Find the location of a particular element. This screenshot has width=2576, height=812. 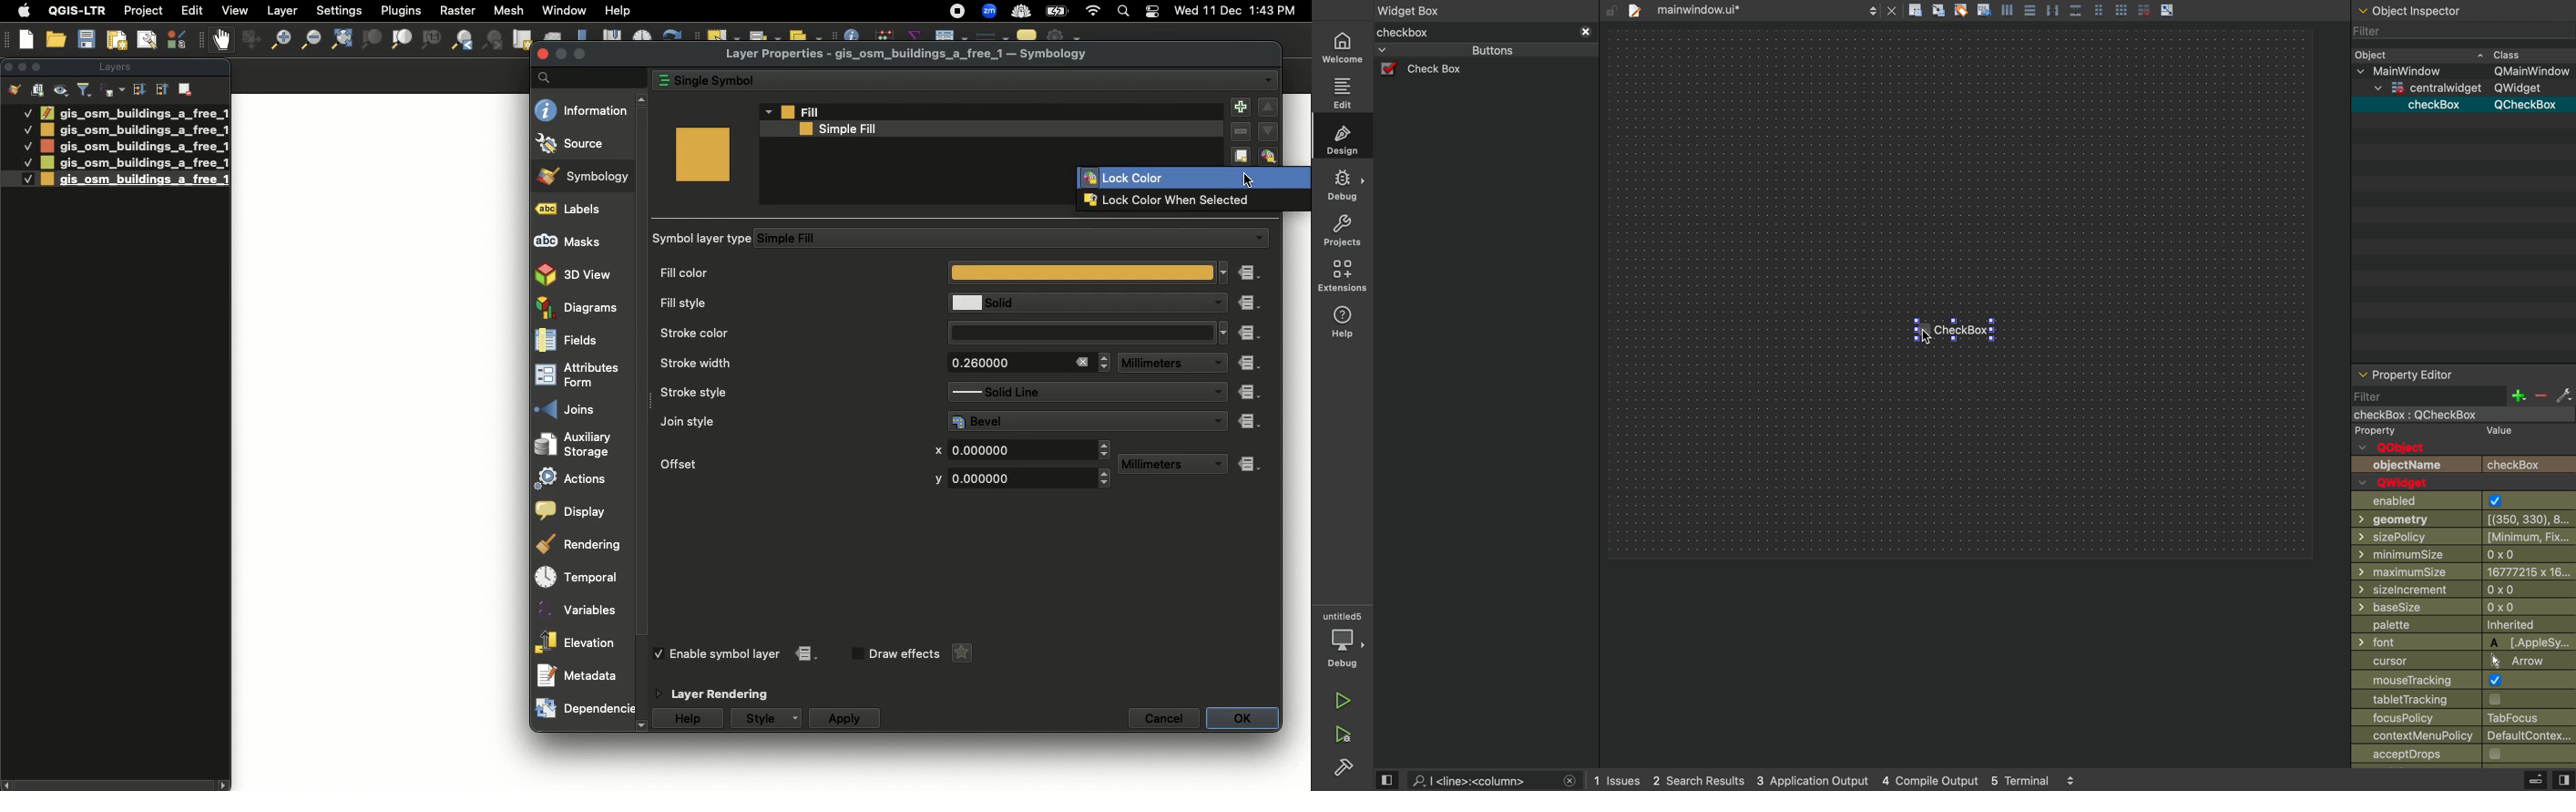

Drop down is located at coordinates (1106, 479).